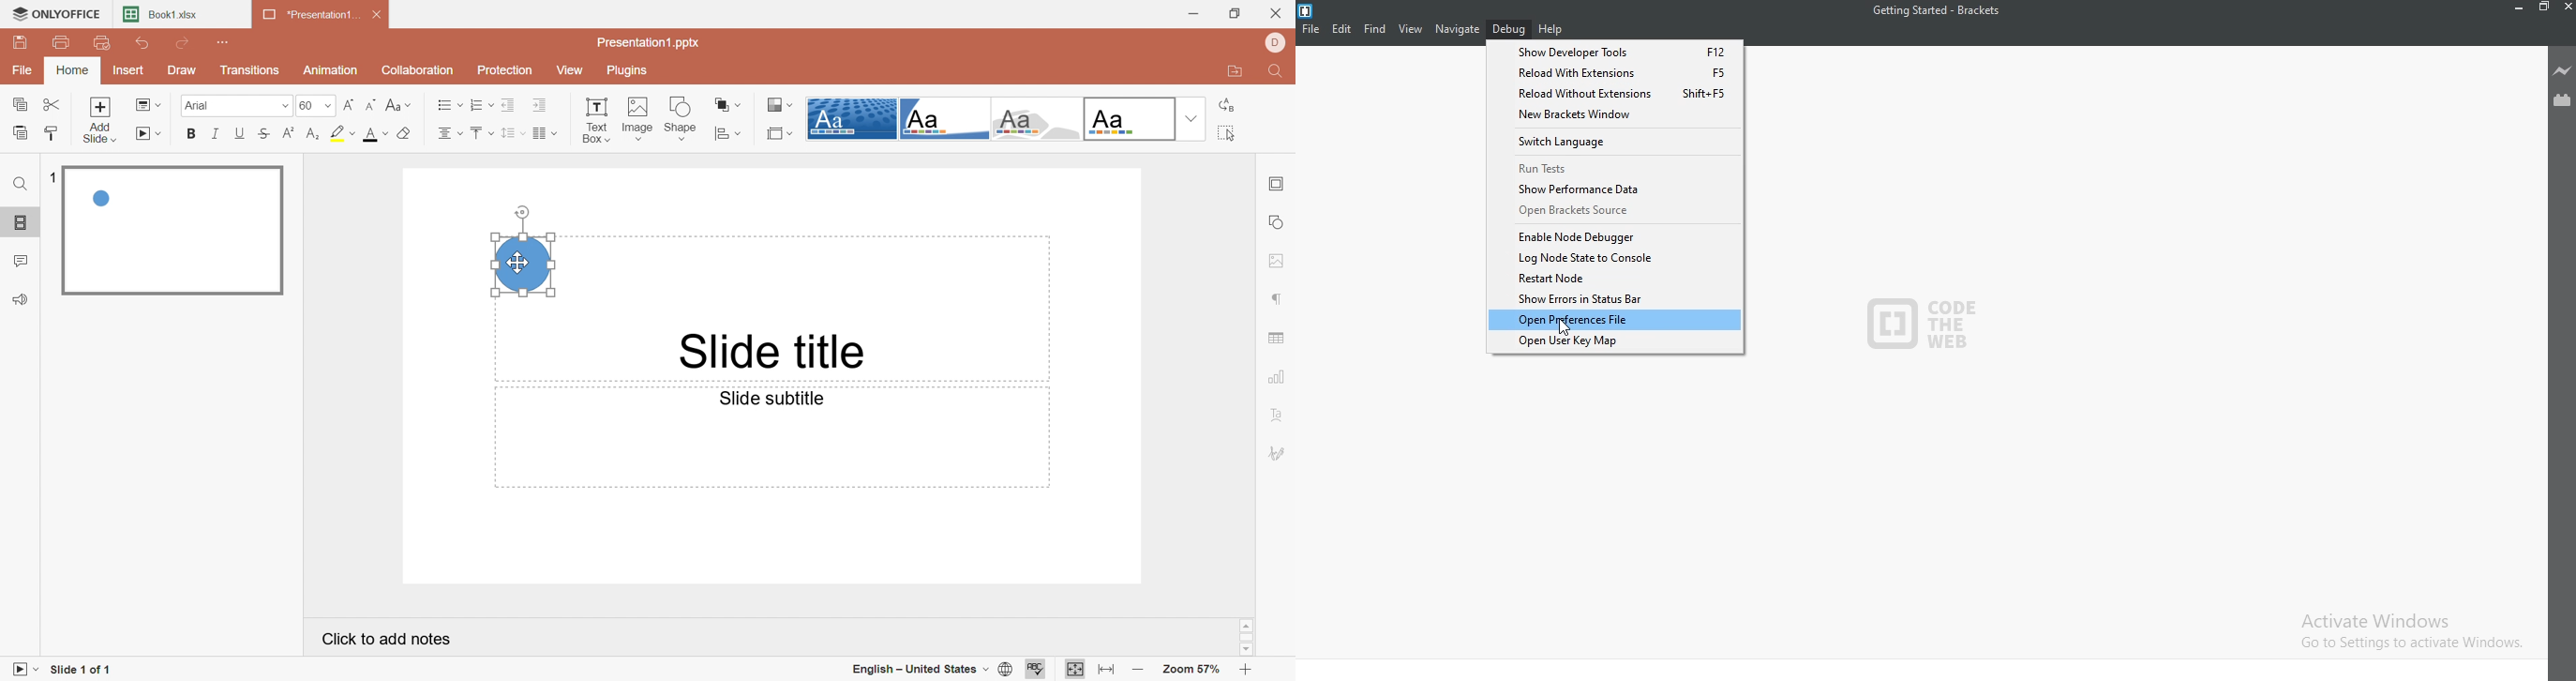 The image size is (2576, 700). I want to click on Change case, so click(399, 104).